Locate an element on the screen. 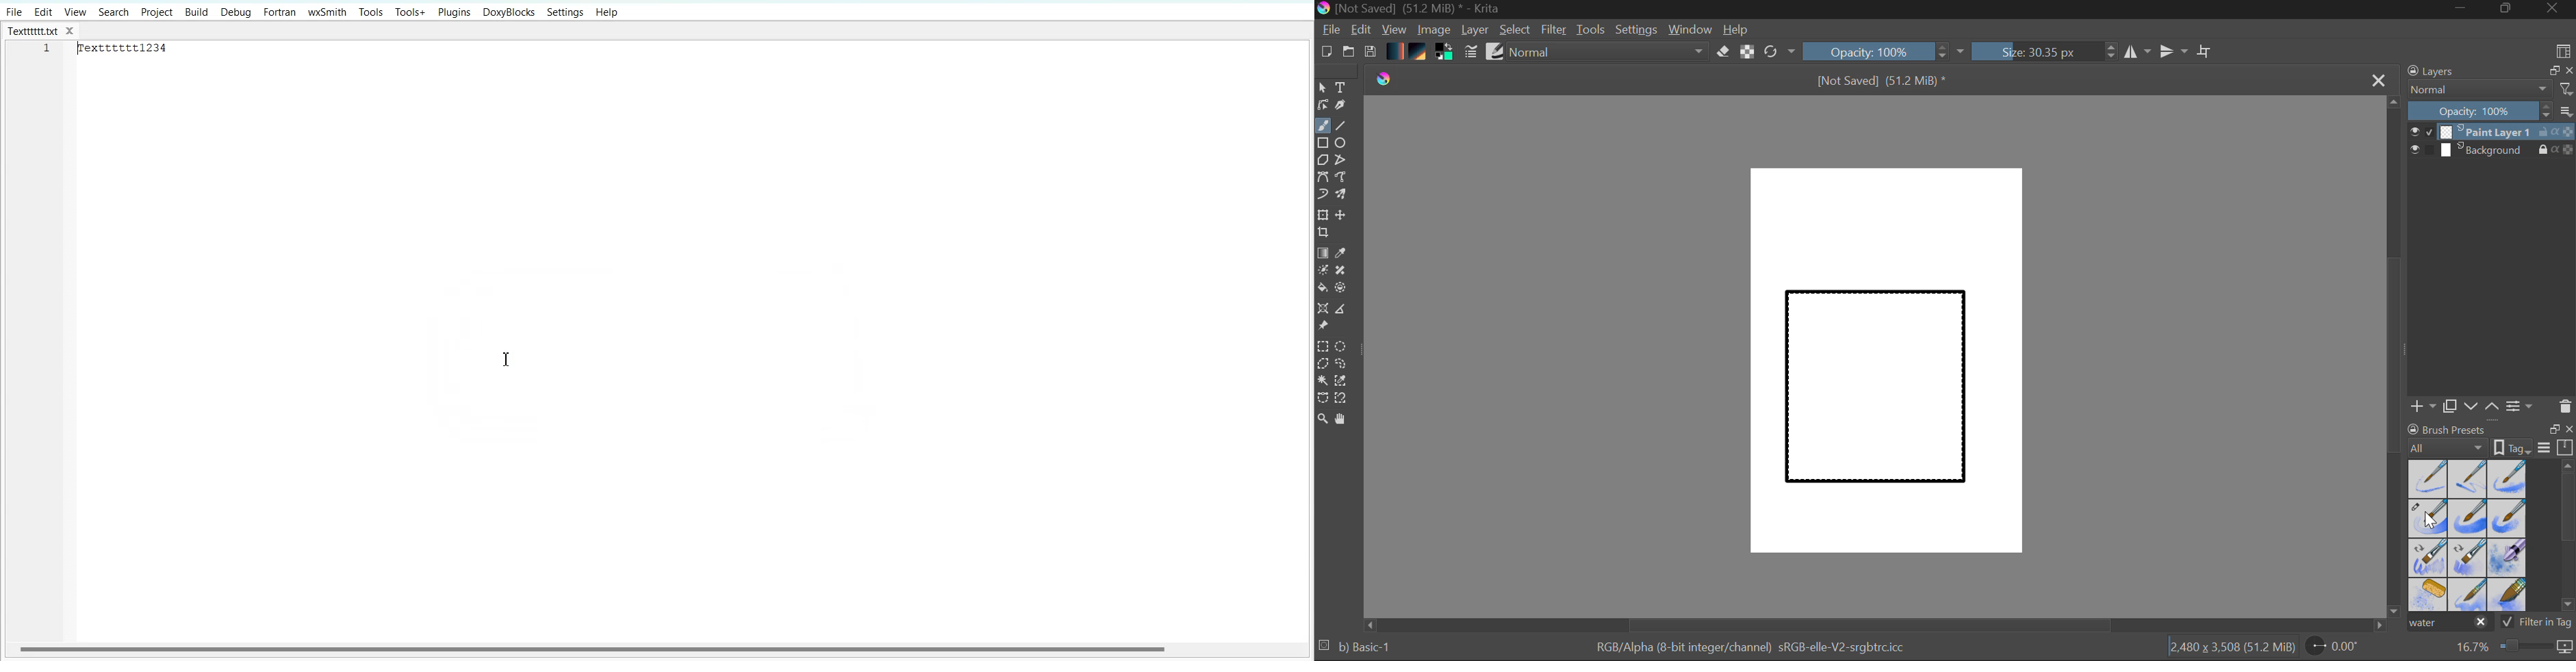 The width and height of the screenshot is (2576, 672). Smart Assistant is located at coordinates (1322, 310).